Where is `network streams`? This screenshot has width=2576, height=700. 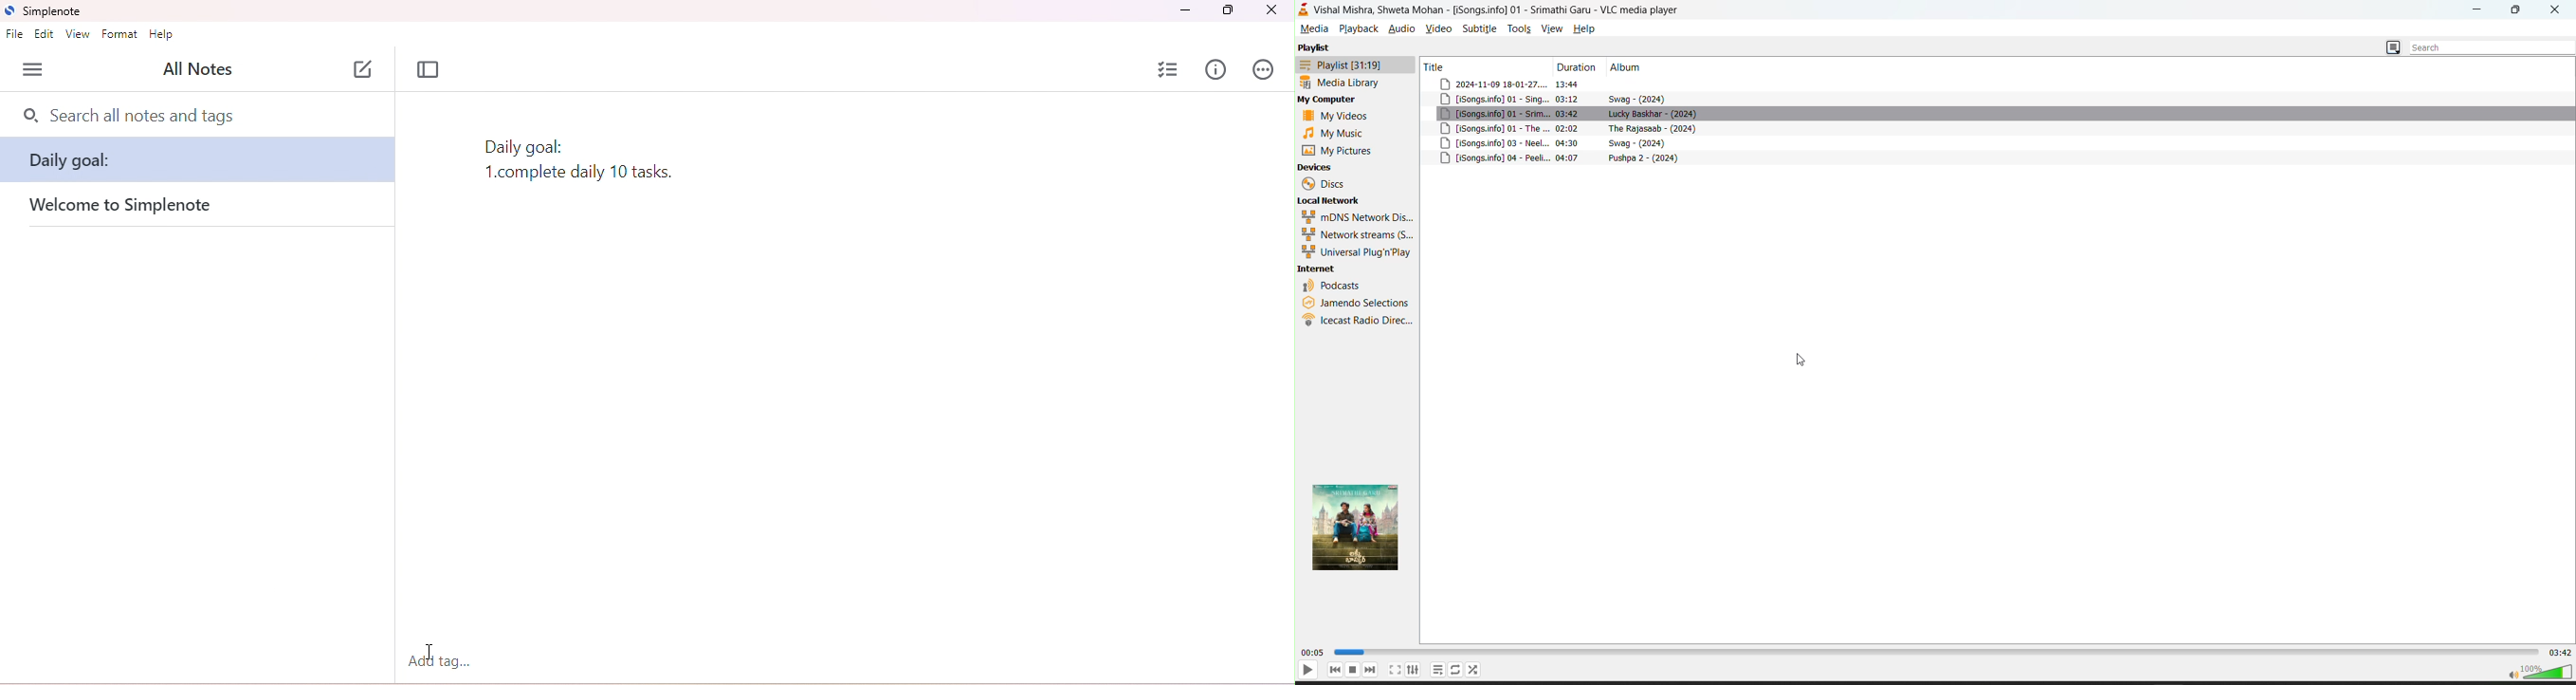
network streams is located at coordinates (1358, 234).